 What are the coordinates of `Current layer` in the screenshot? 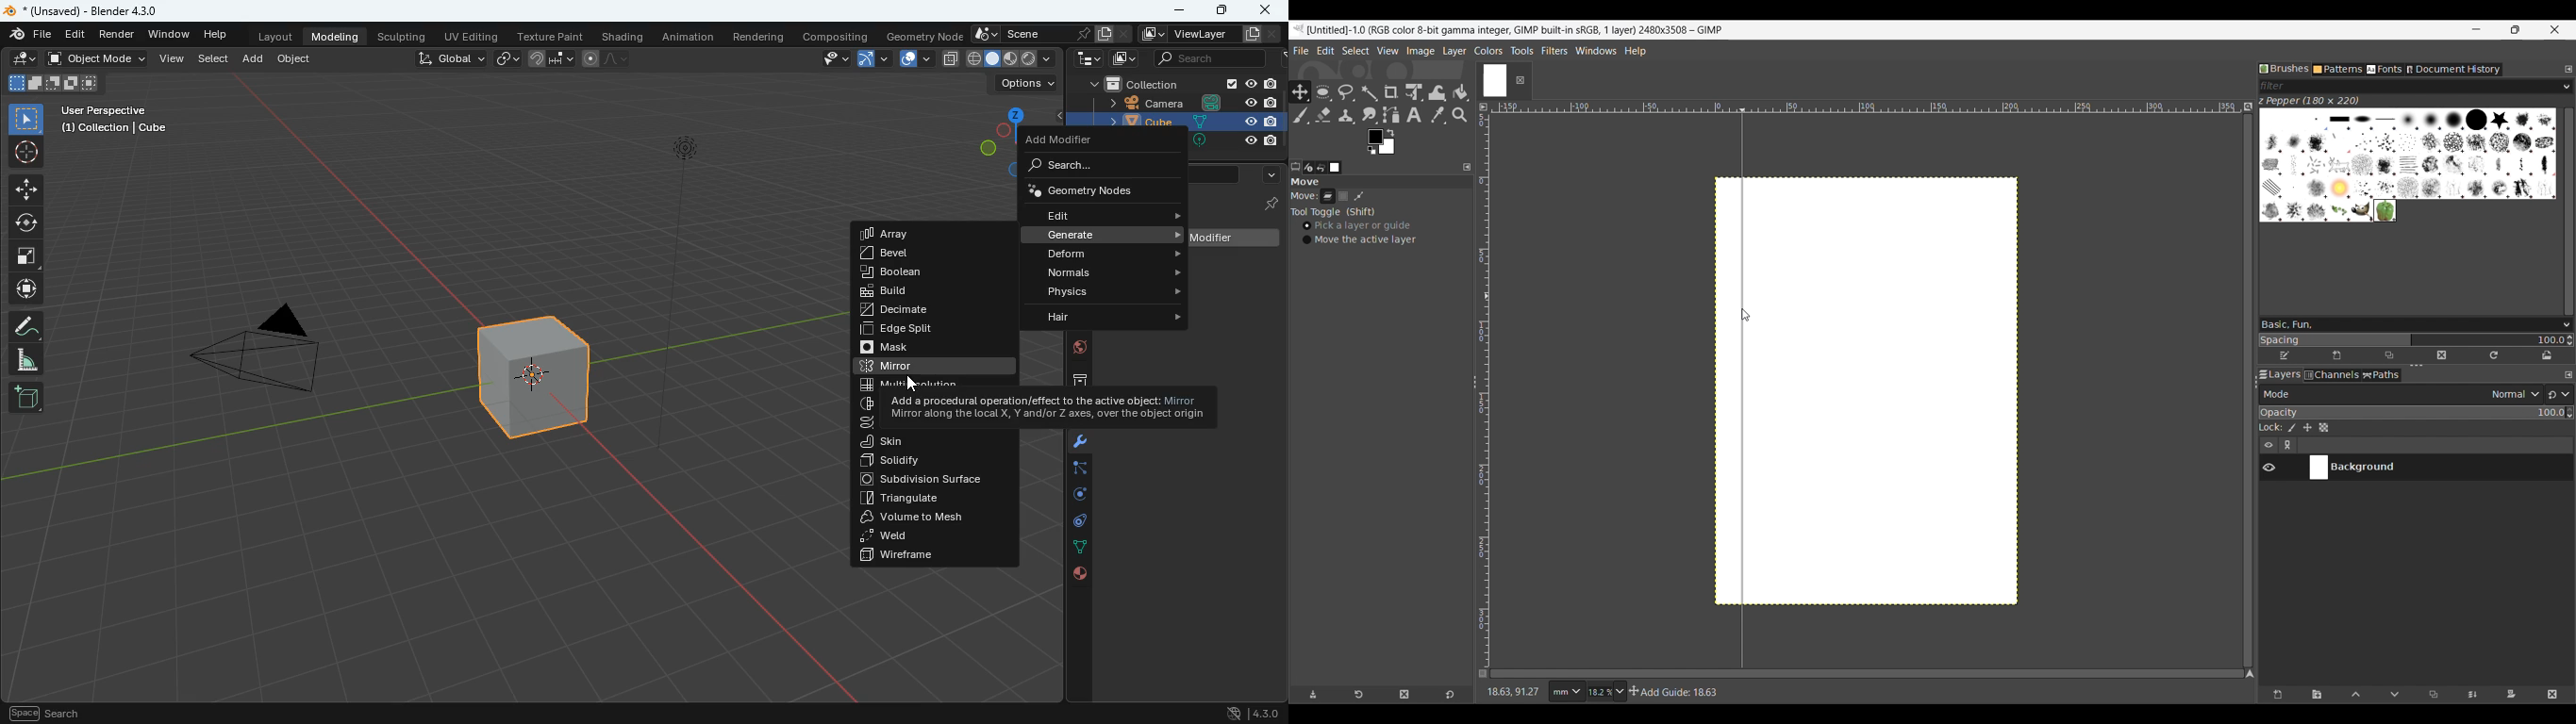 It's located at (2426, 468).